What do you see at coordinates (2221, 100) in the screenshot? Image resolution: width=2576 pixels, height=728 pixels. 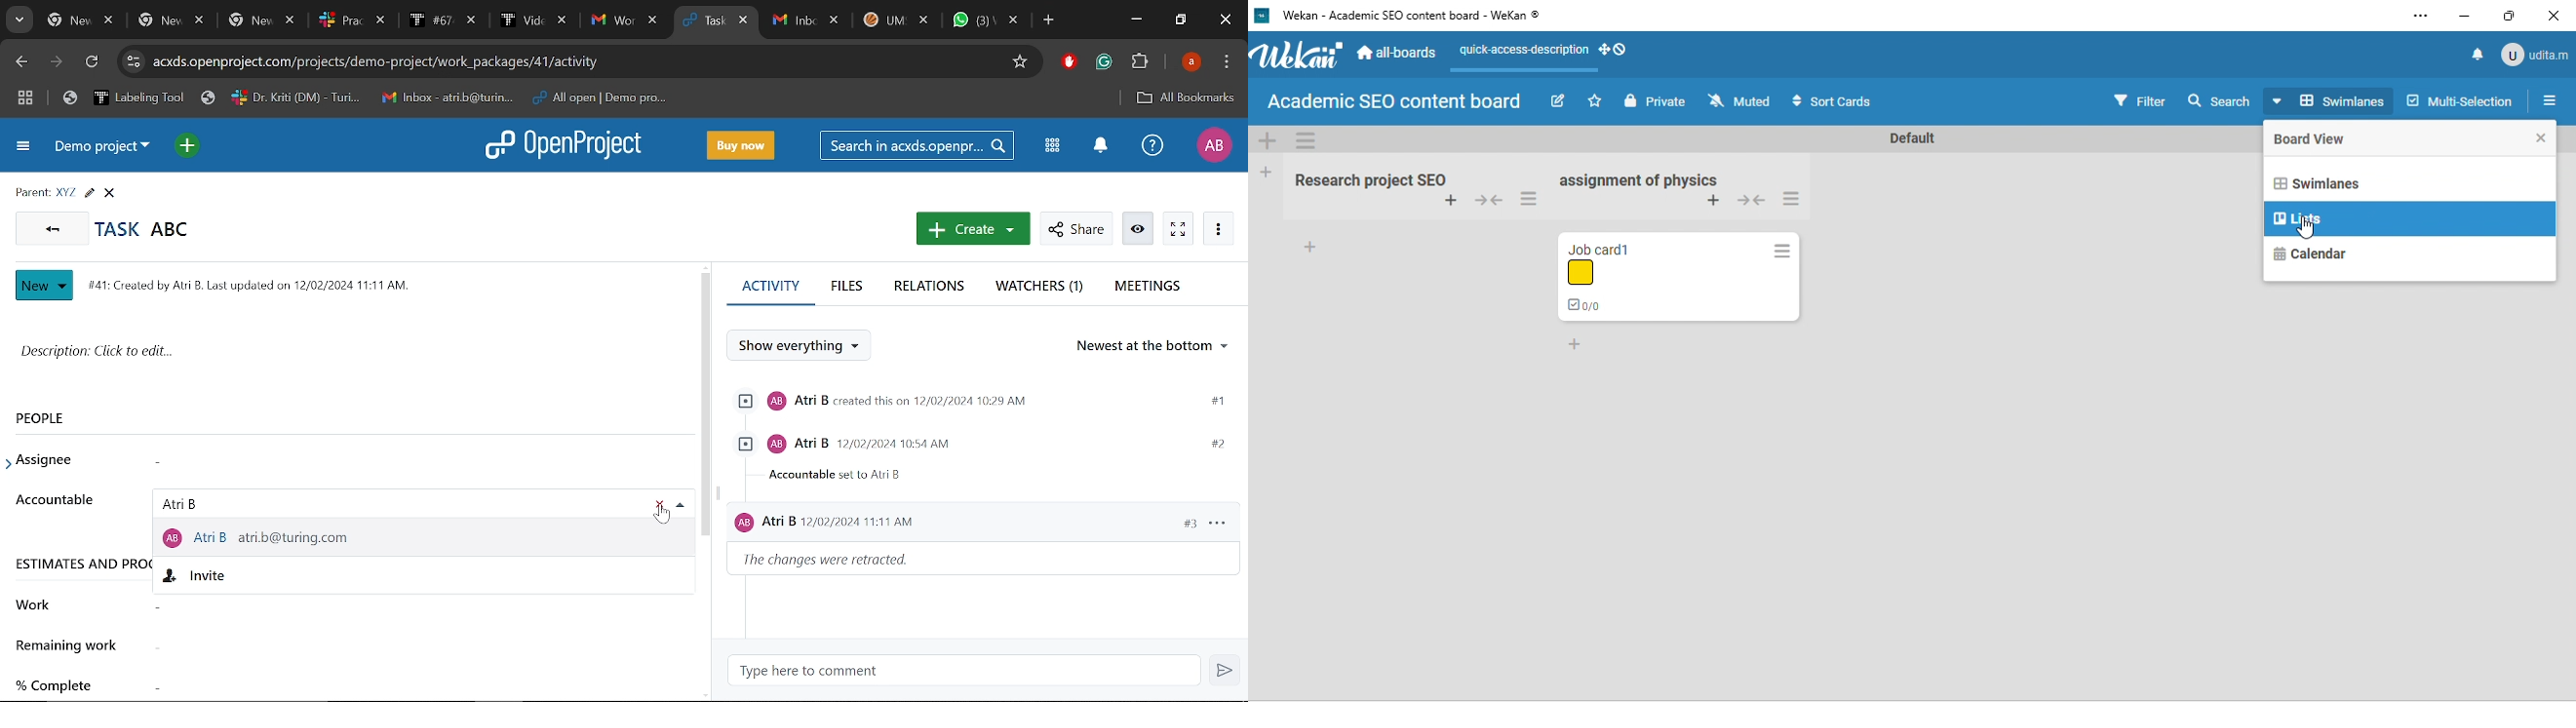 I see `search` at bounding box center [2221, 100].